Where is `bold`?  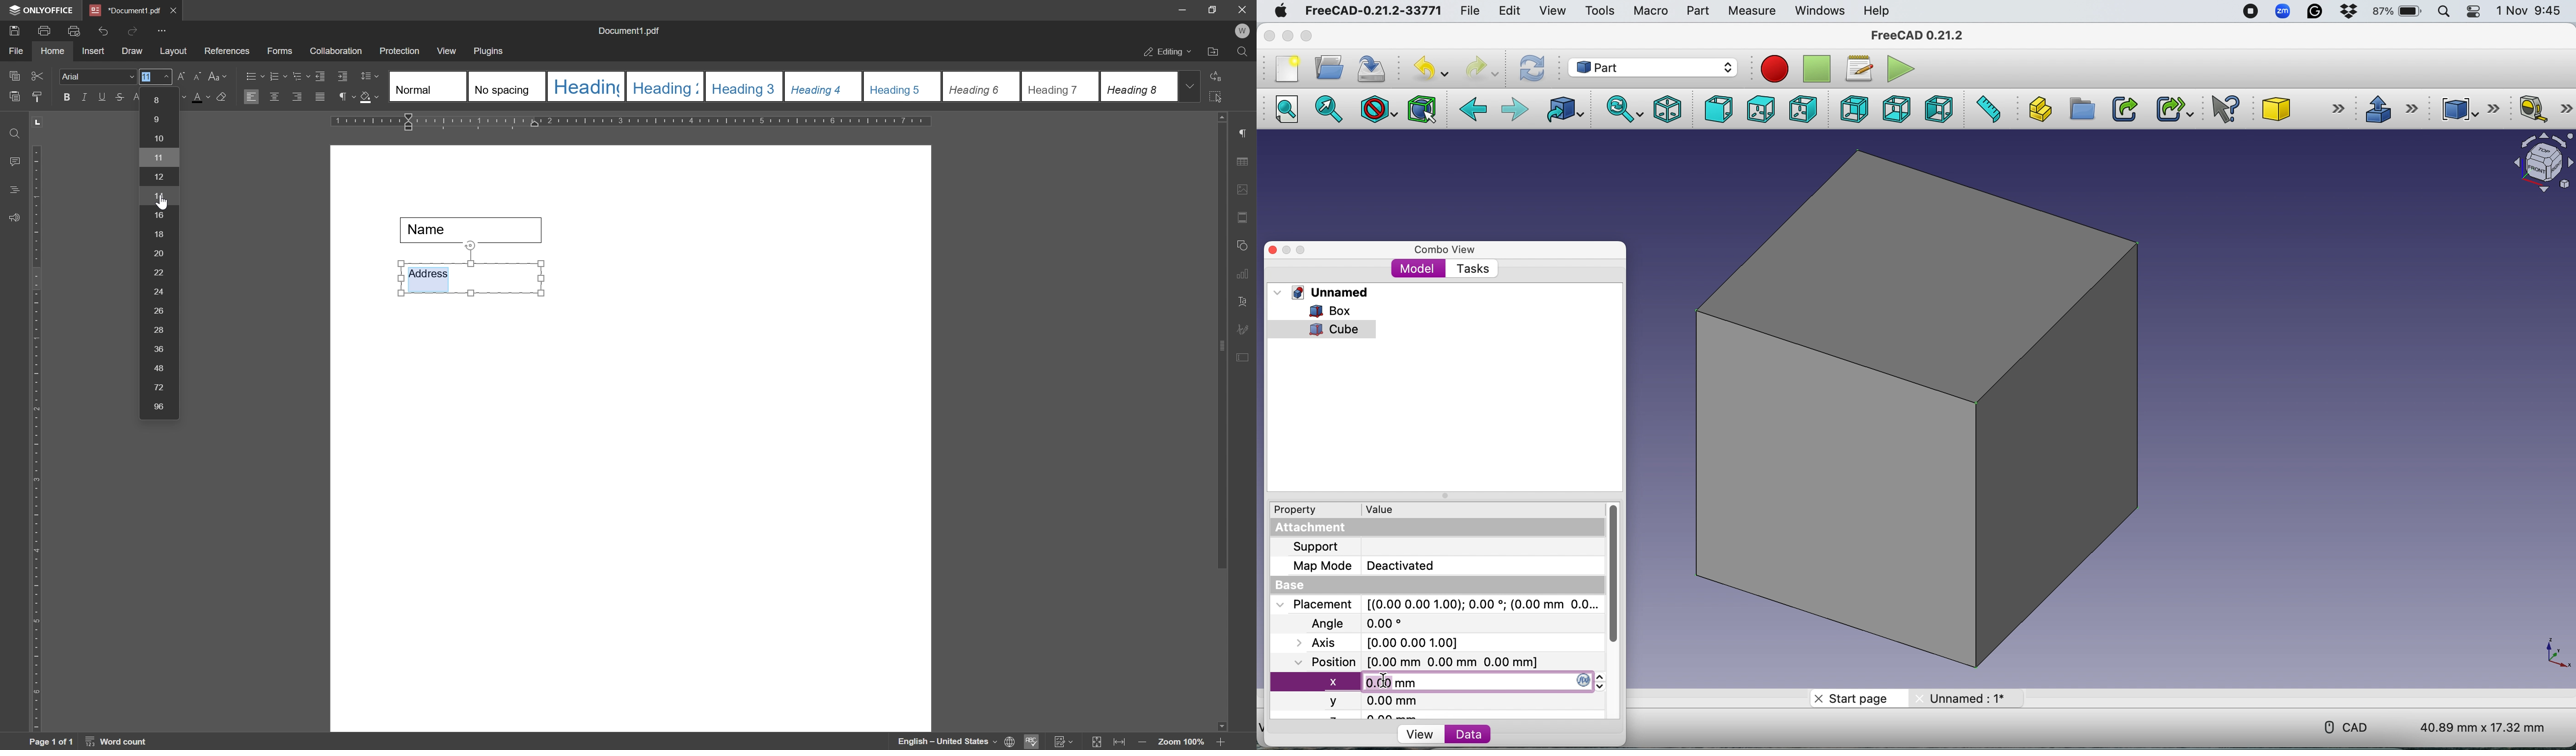 bold is located at coordinates (64, 98).